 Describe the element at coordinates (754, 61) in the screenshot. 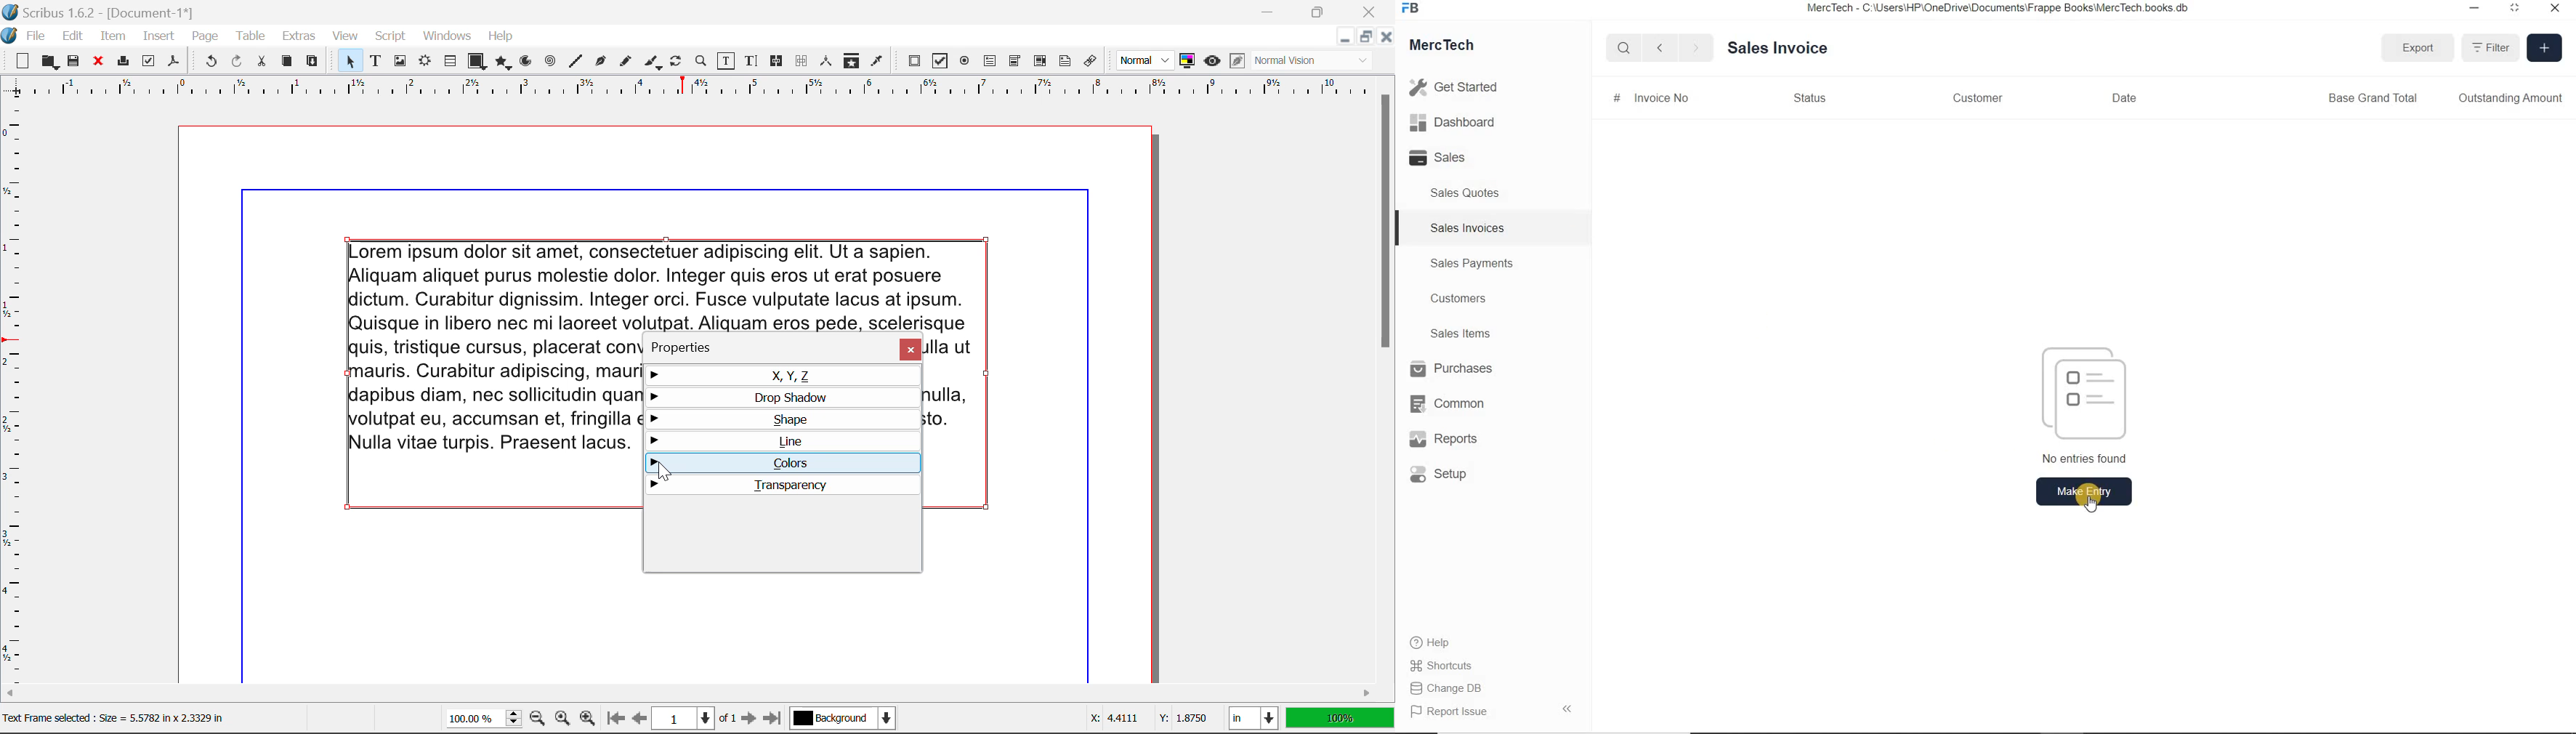

I see `Edit Text with Story Editor` at that location.